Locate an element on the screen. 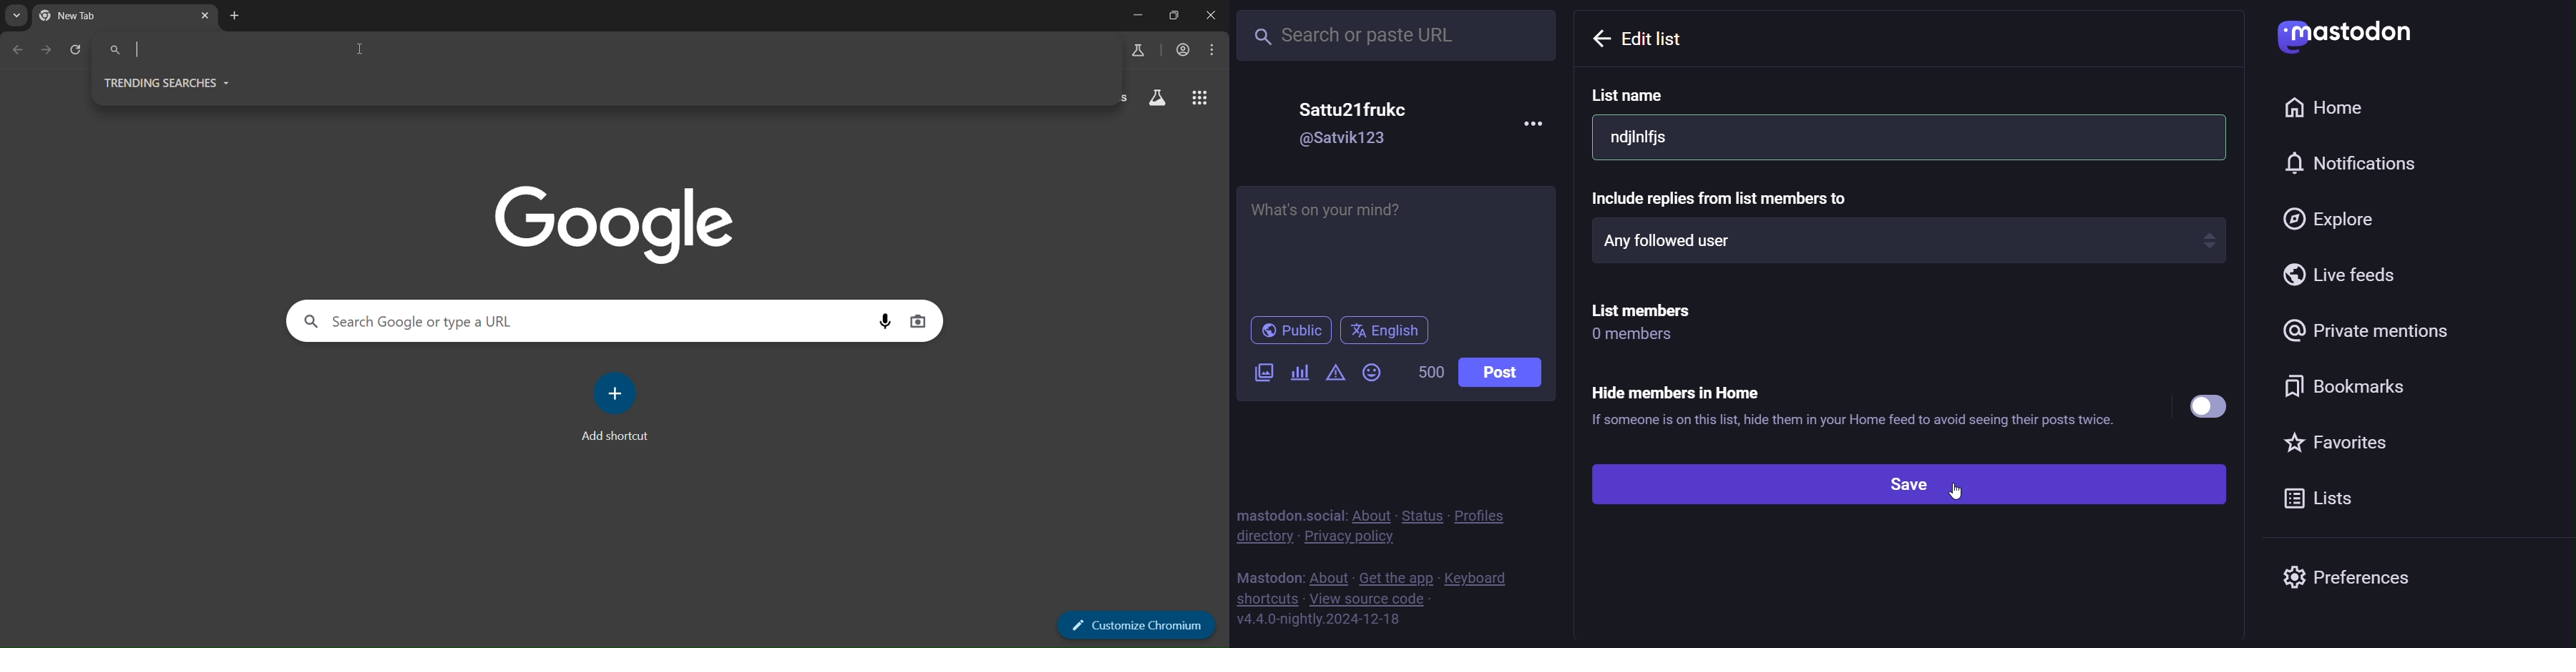  google is located at coordinates (614, 225).